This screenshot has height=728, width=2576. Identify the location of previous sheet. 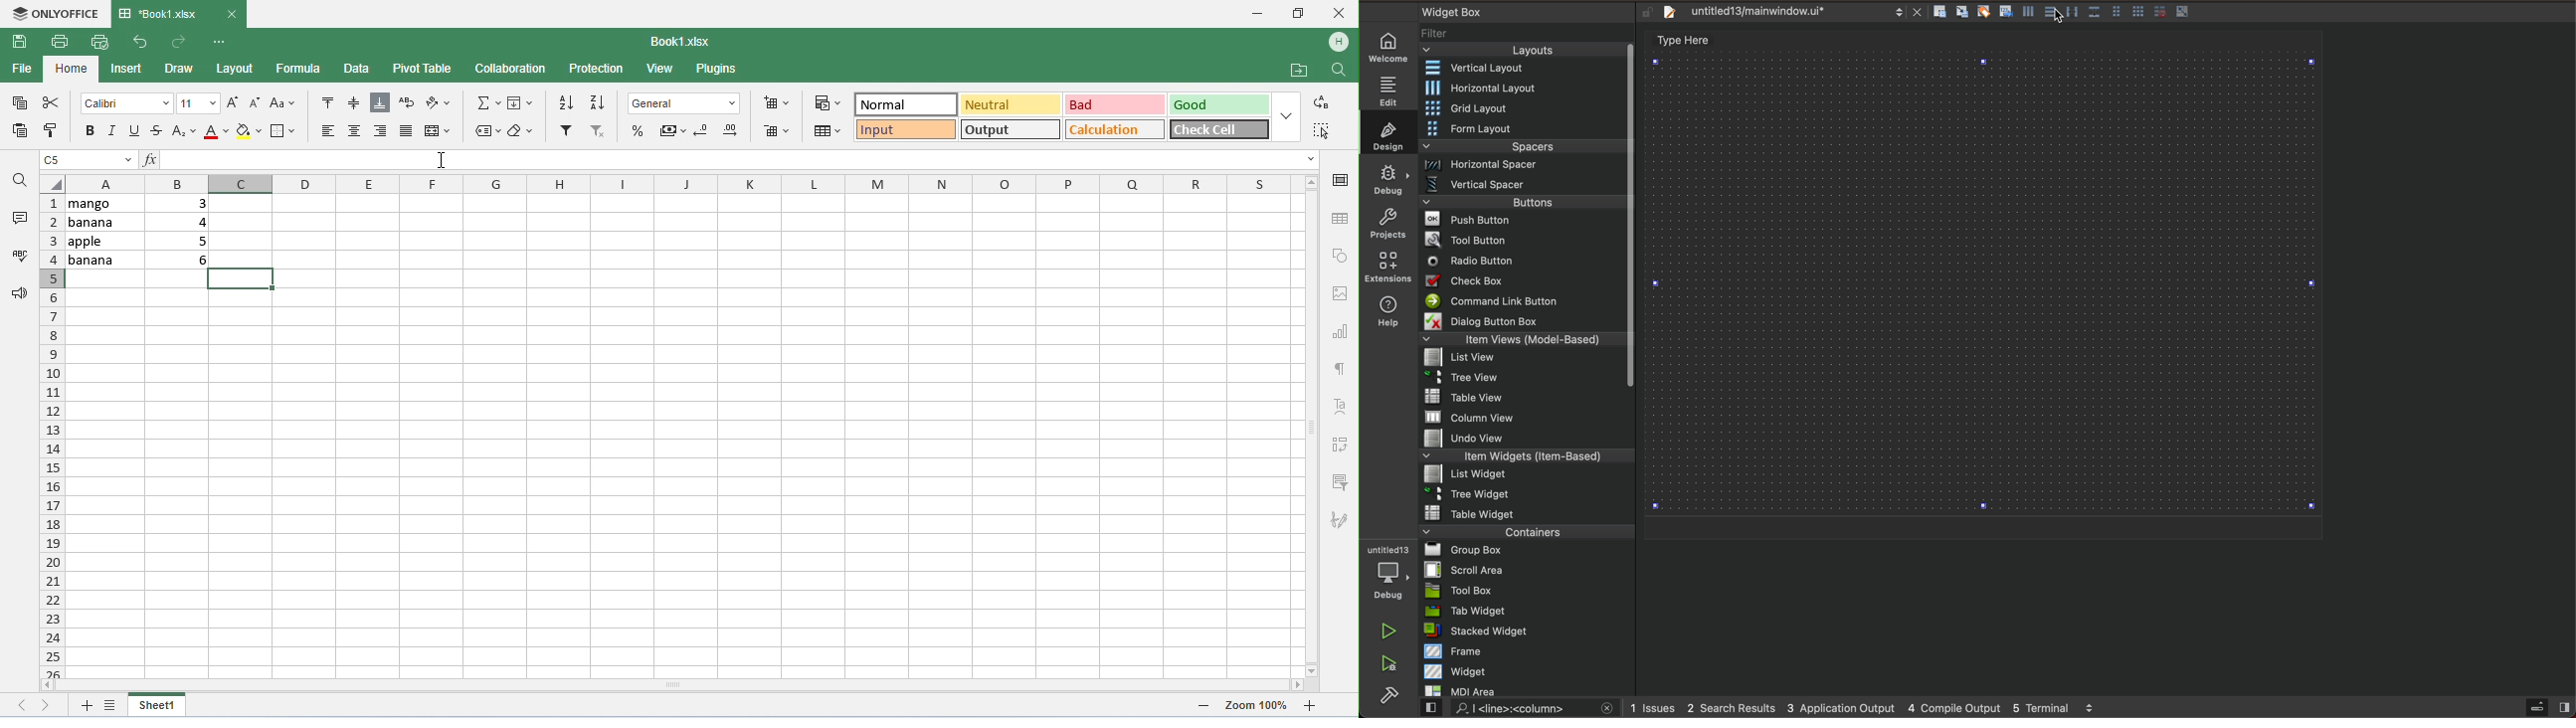
(24, 703).